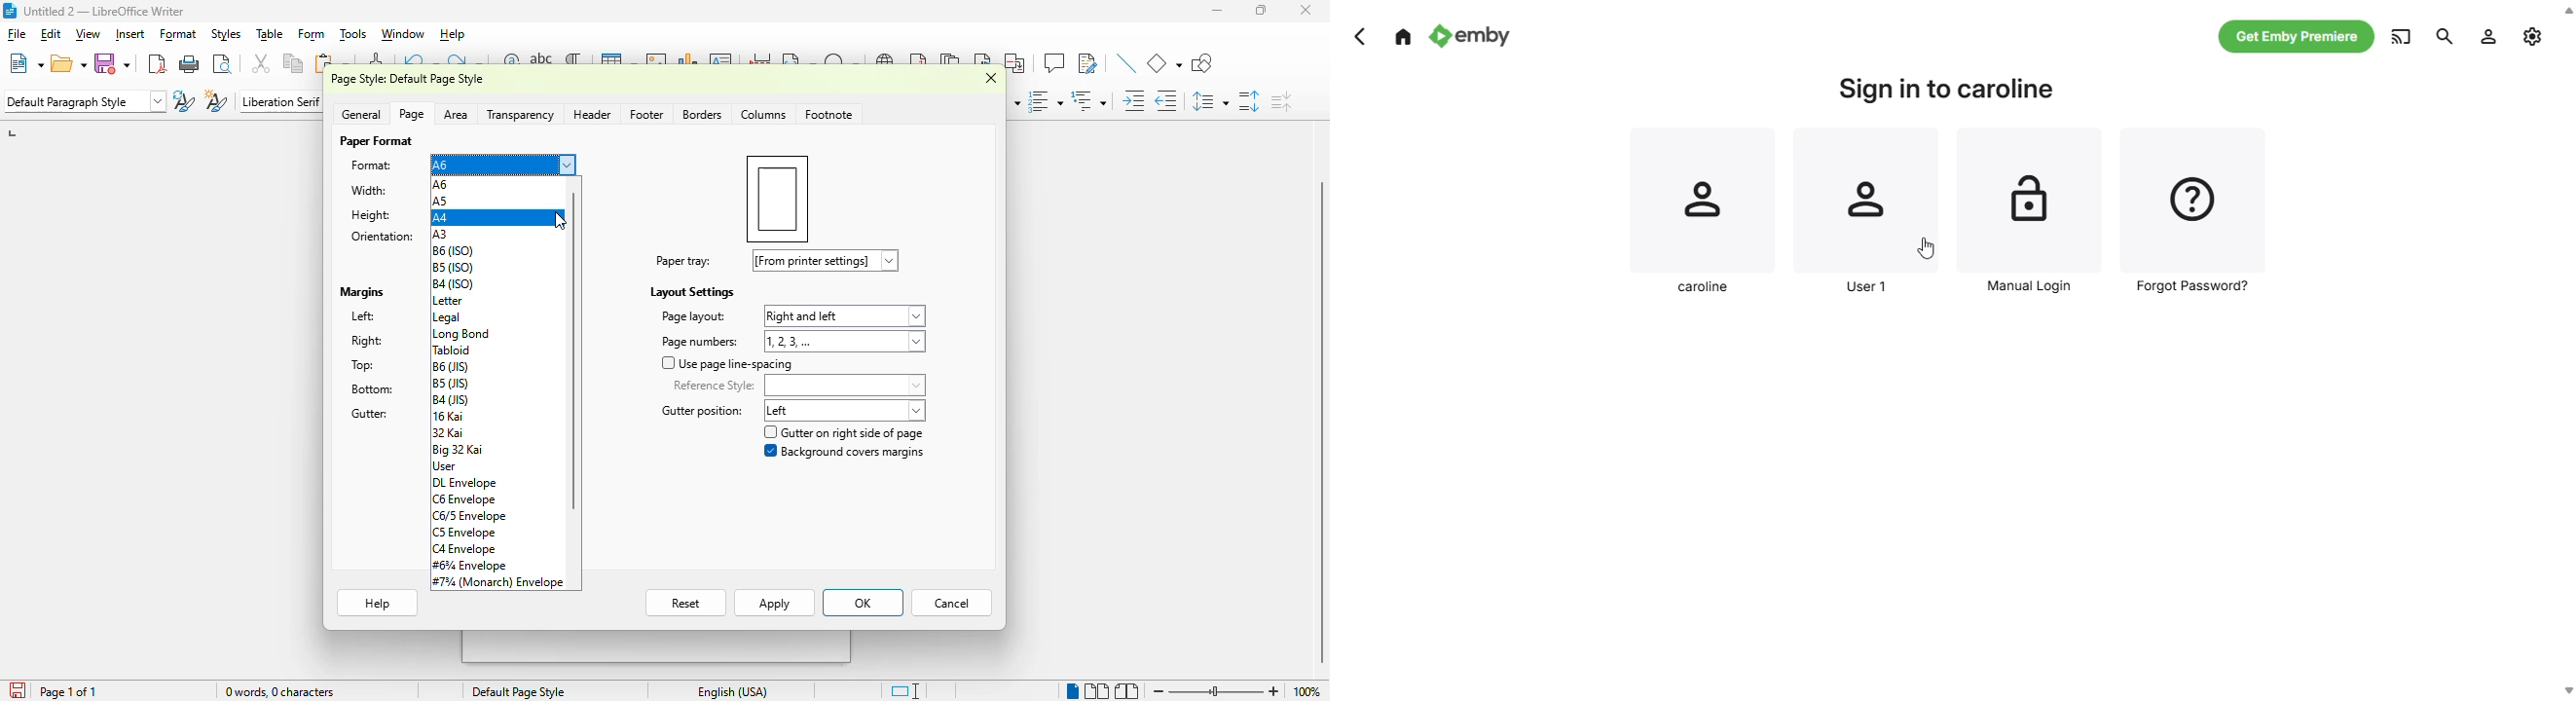 The image size is (2576, 728). Describe the element at coordinates (362, 292) in the screenshot. I see `margins` at that location.